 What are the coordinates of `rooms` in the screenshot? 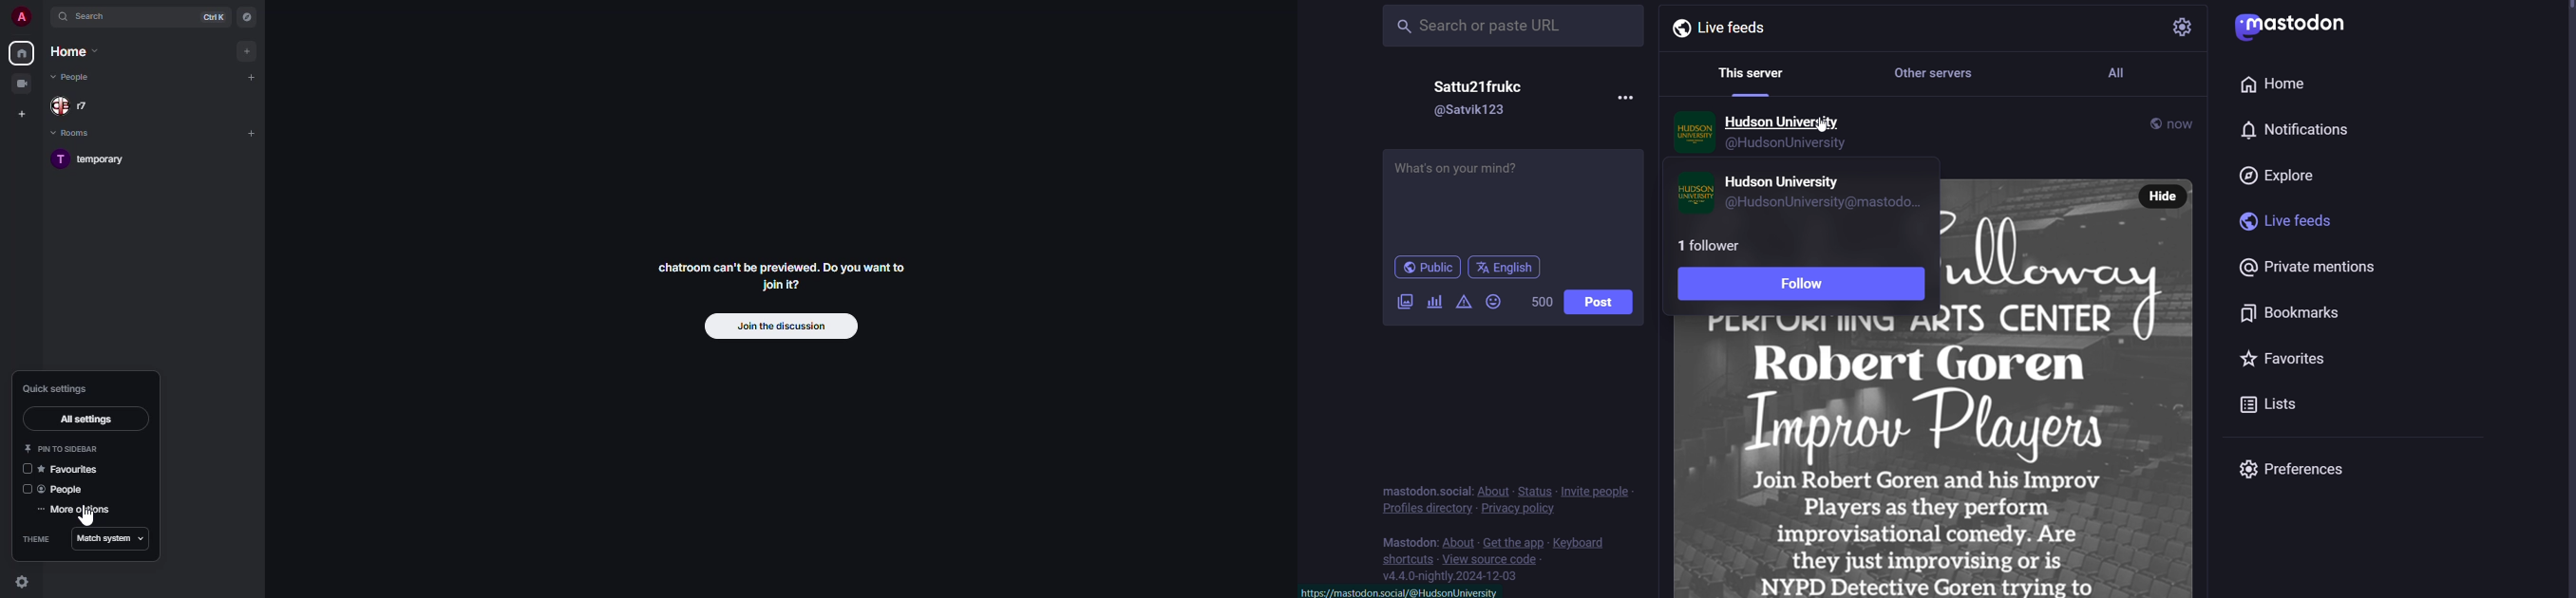 It's located at (71, 134).